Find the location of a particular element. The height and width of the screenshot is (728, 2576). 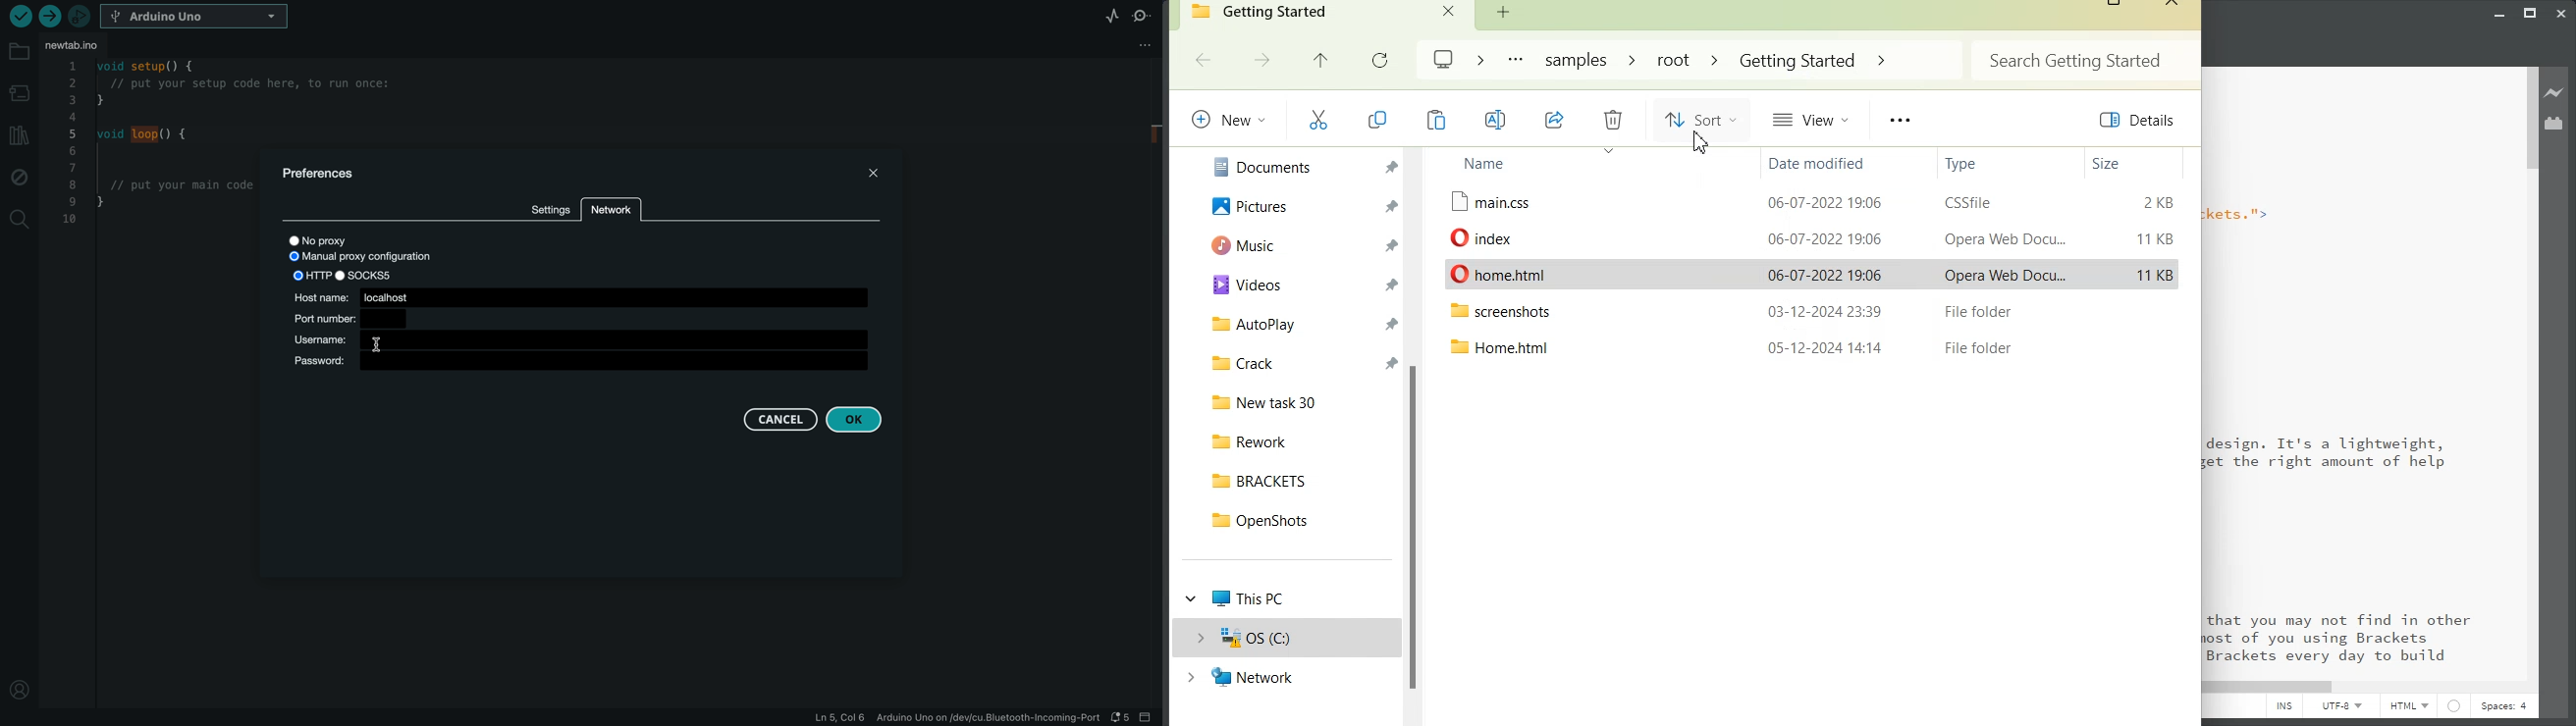

New is located at coordinates (1227, 119).